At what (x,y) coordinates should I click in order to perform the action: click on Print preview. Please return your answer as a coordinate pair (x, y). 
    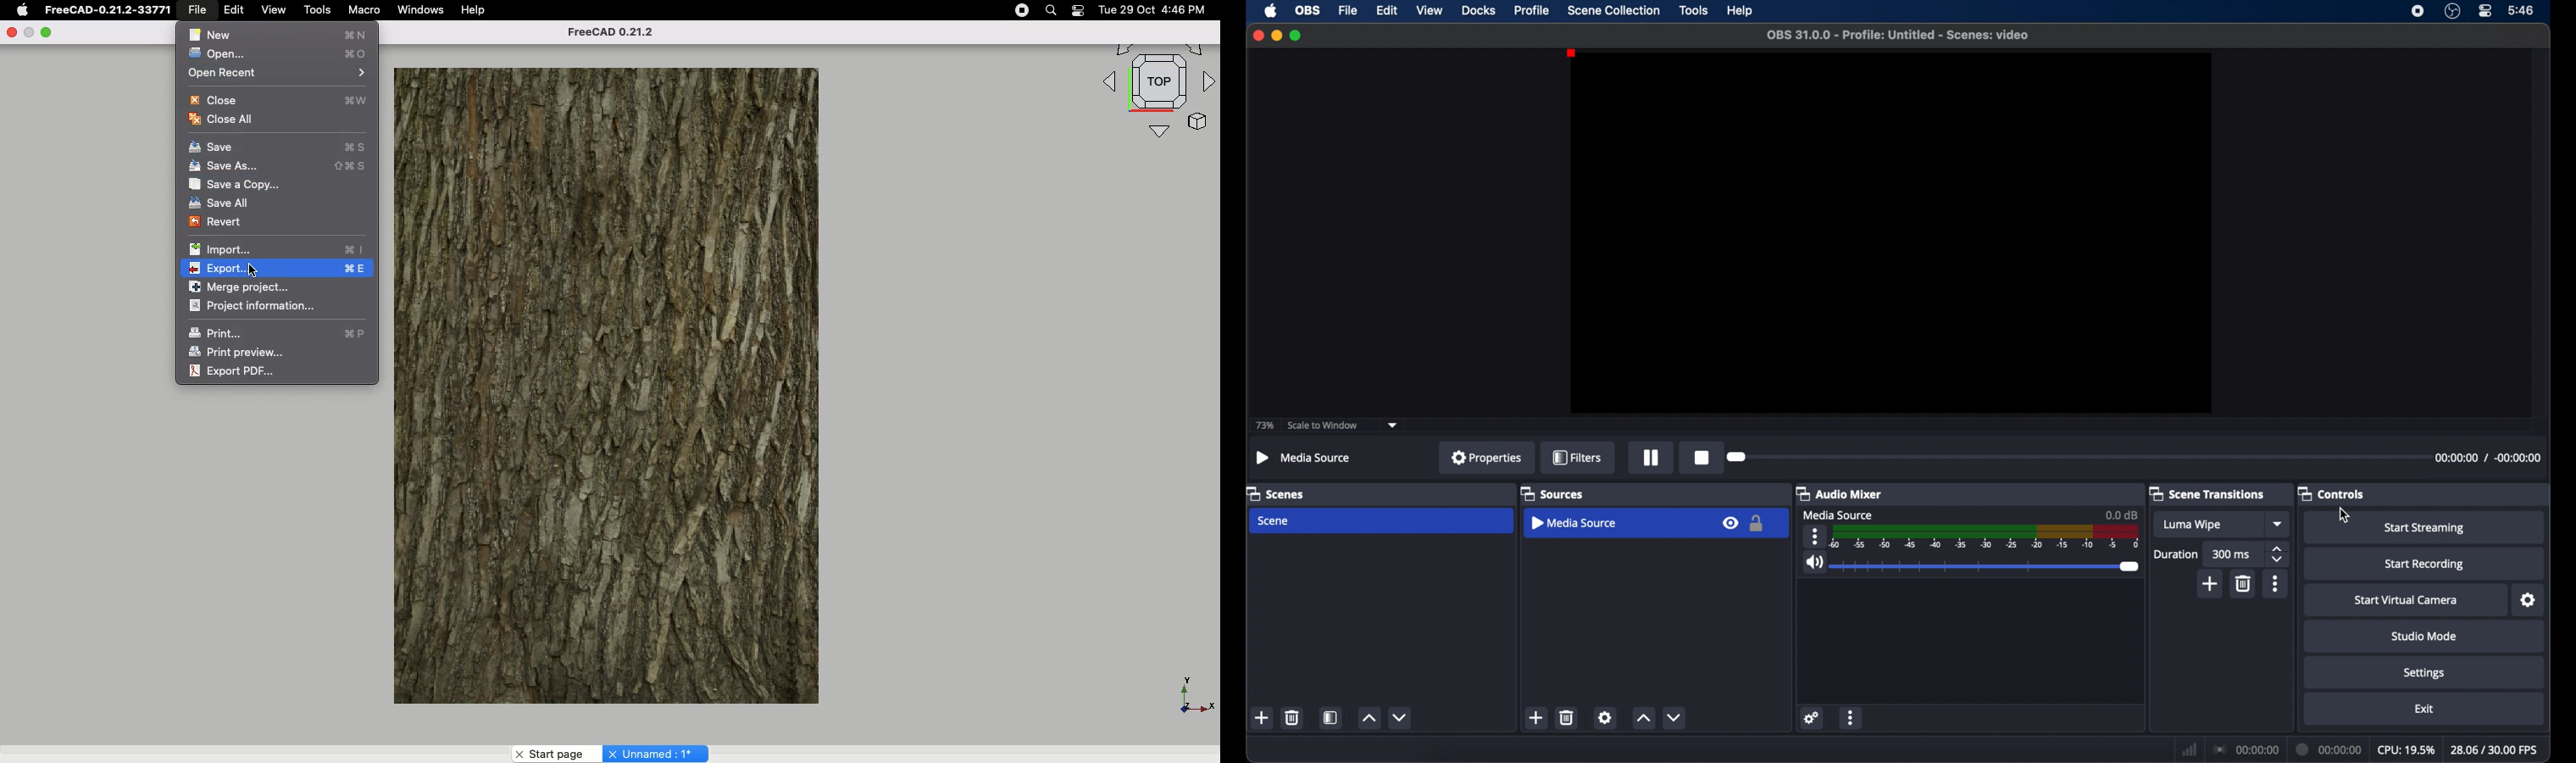
    Looking at the image, I should click on (236, 350).